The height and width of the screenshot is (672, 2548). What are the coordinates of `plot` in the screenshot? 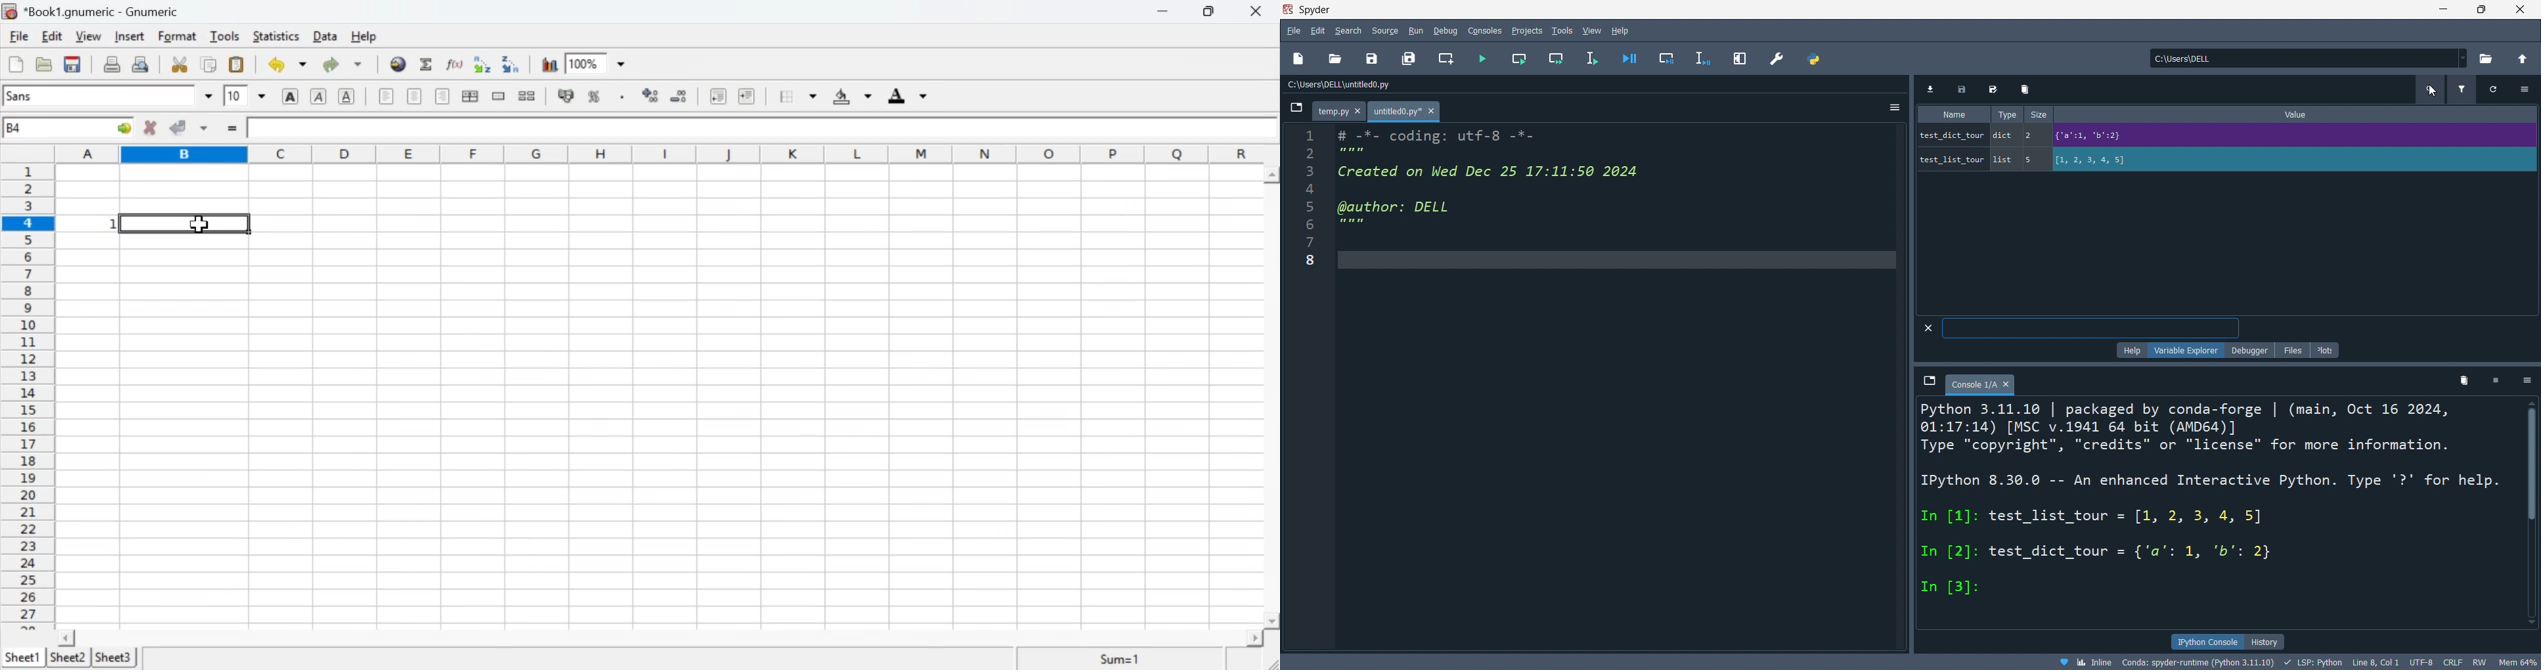 It's located at (2328, 350).